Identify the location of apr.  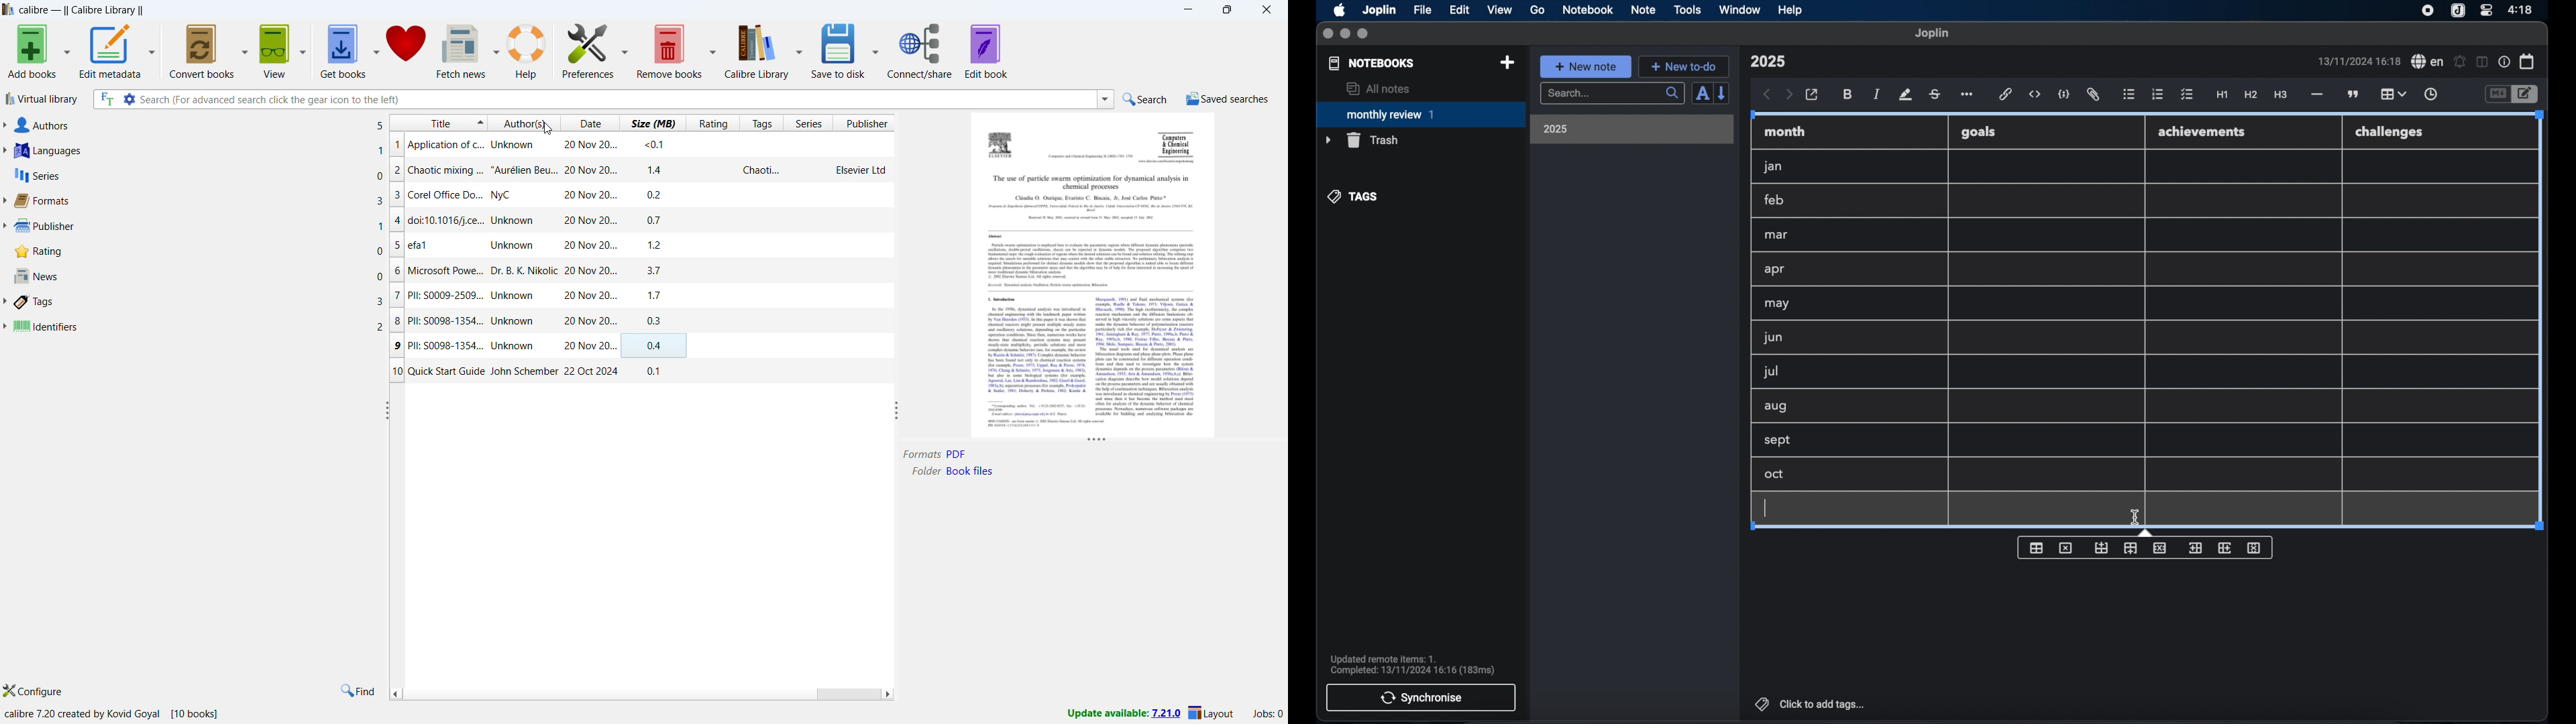
(1776, 269).